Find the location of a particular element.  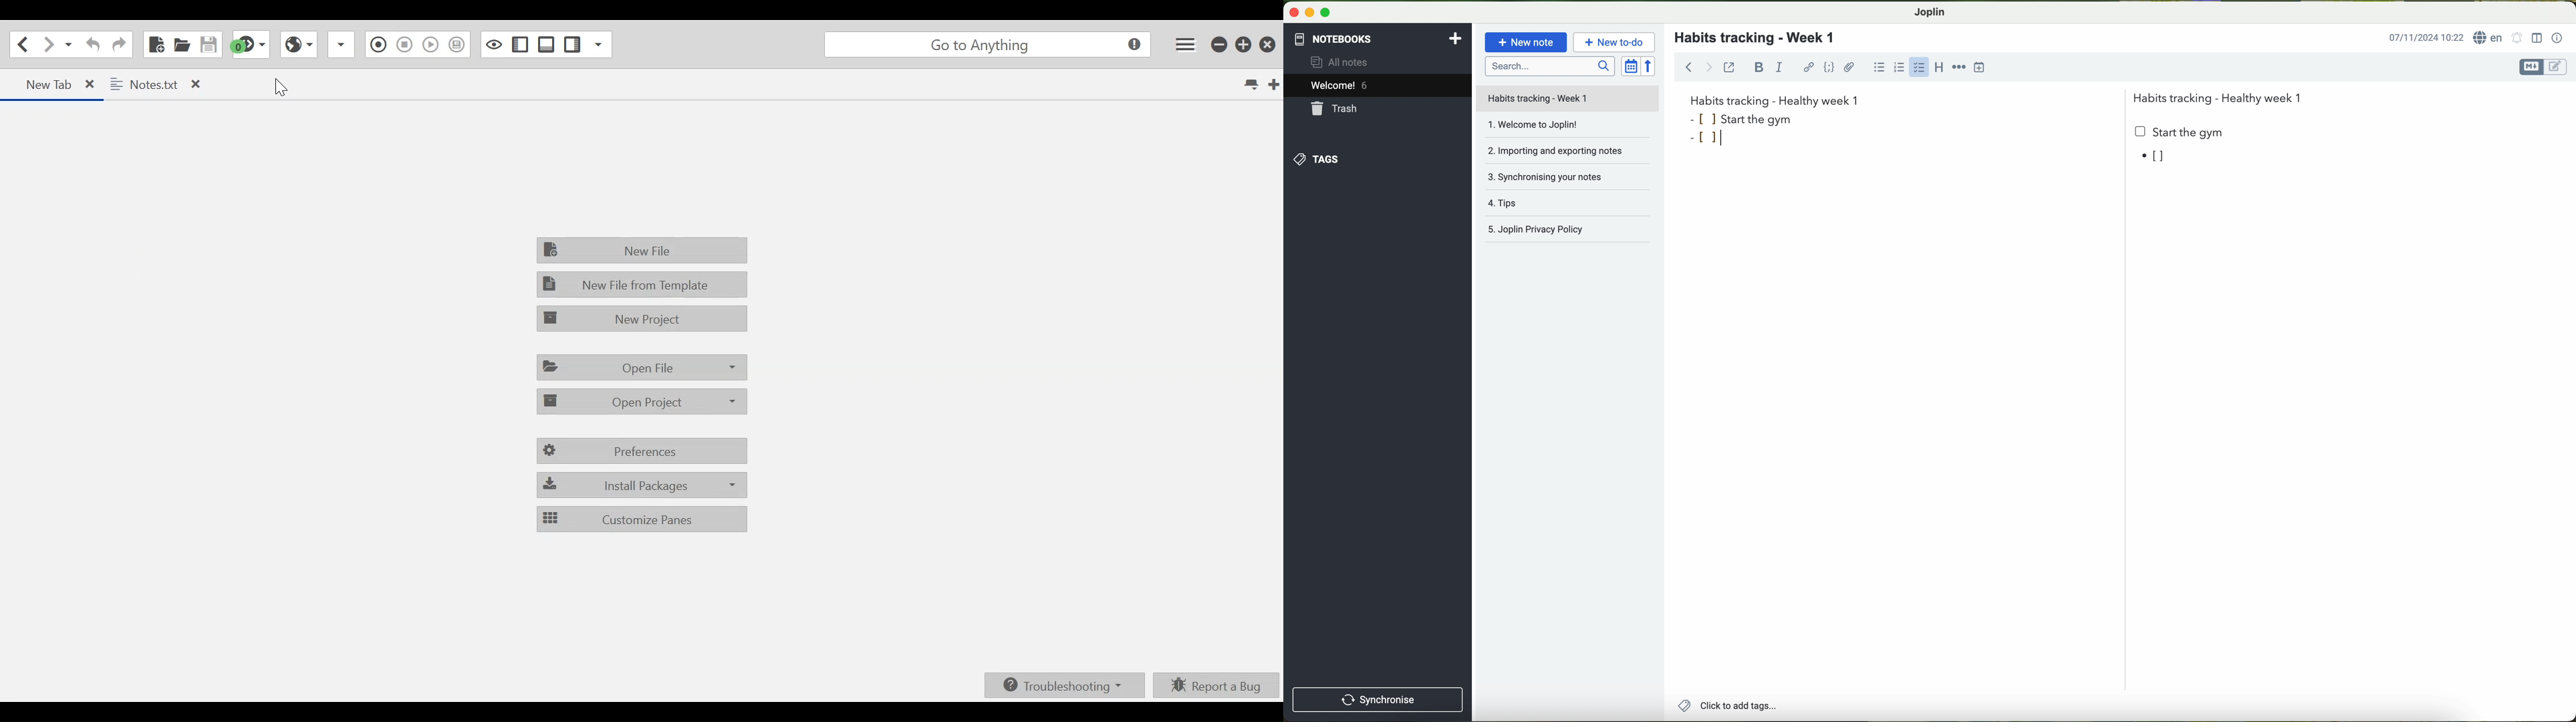

start the gym is located at coordinates (2180, 132).